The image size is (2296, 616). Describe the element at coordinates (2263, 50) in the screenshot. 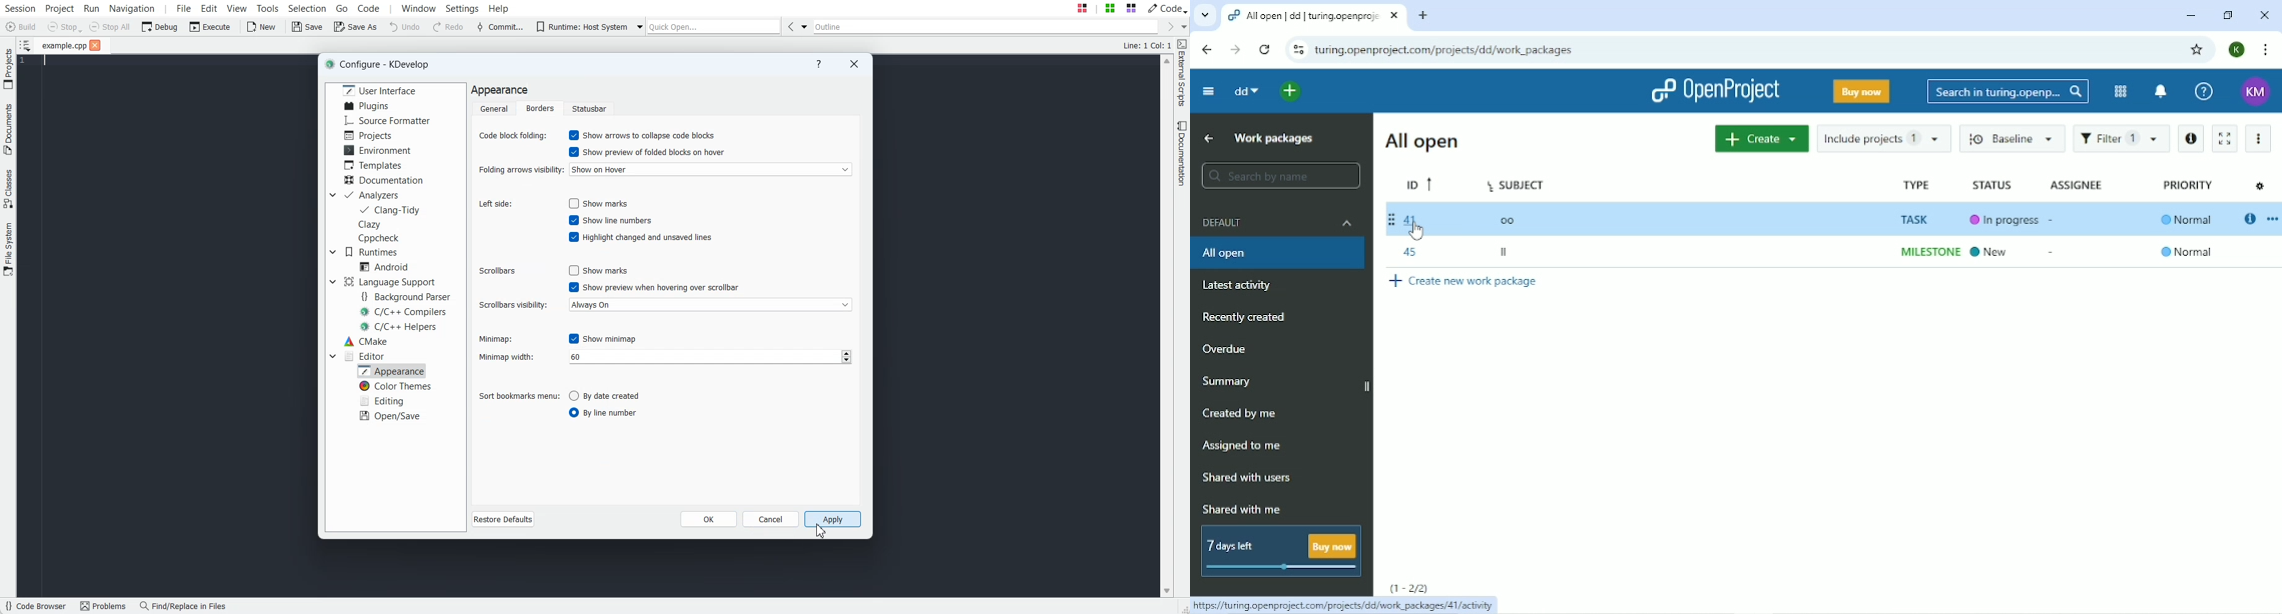

I see `Customize and control google chrome` at that location.